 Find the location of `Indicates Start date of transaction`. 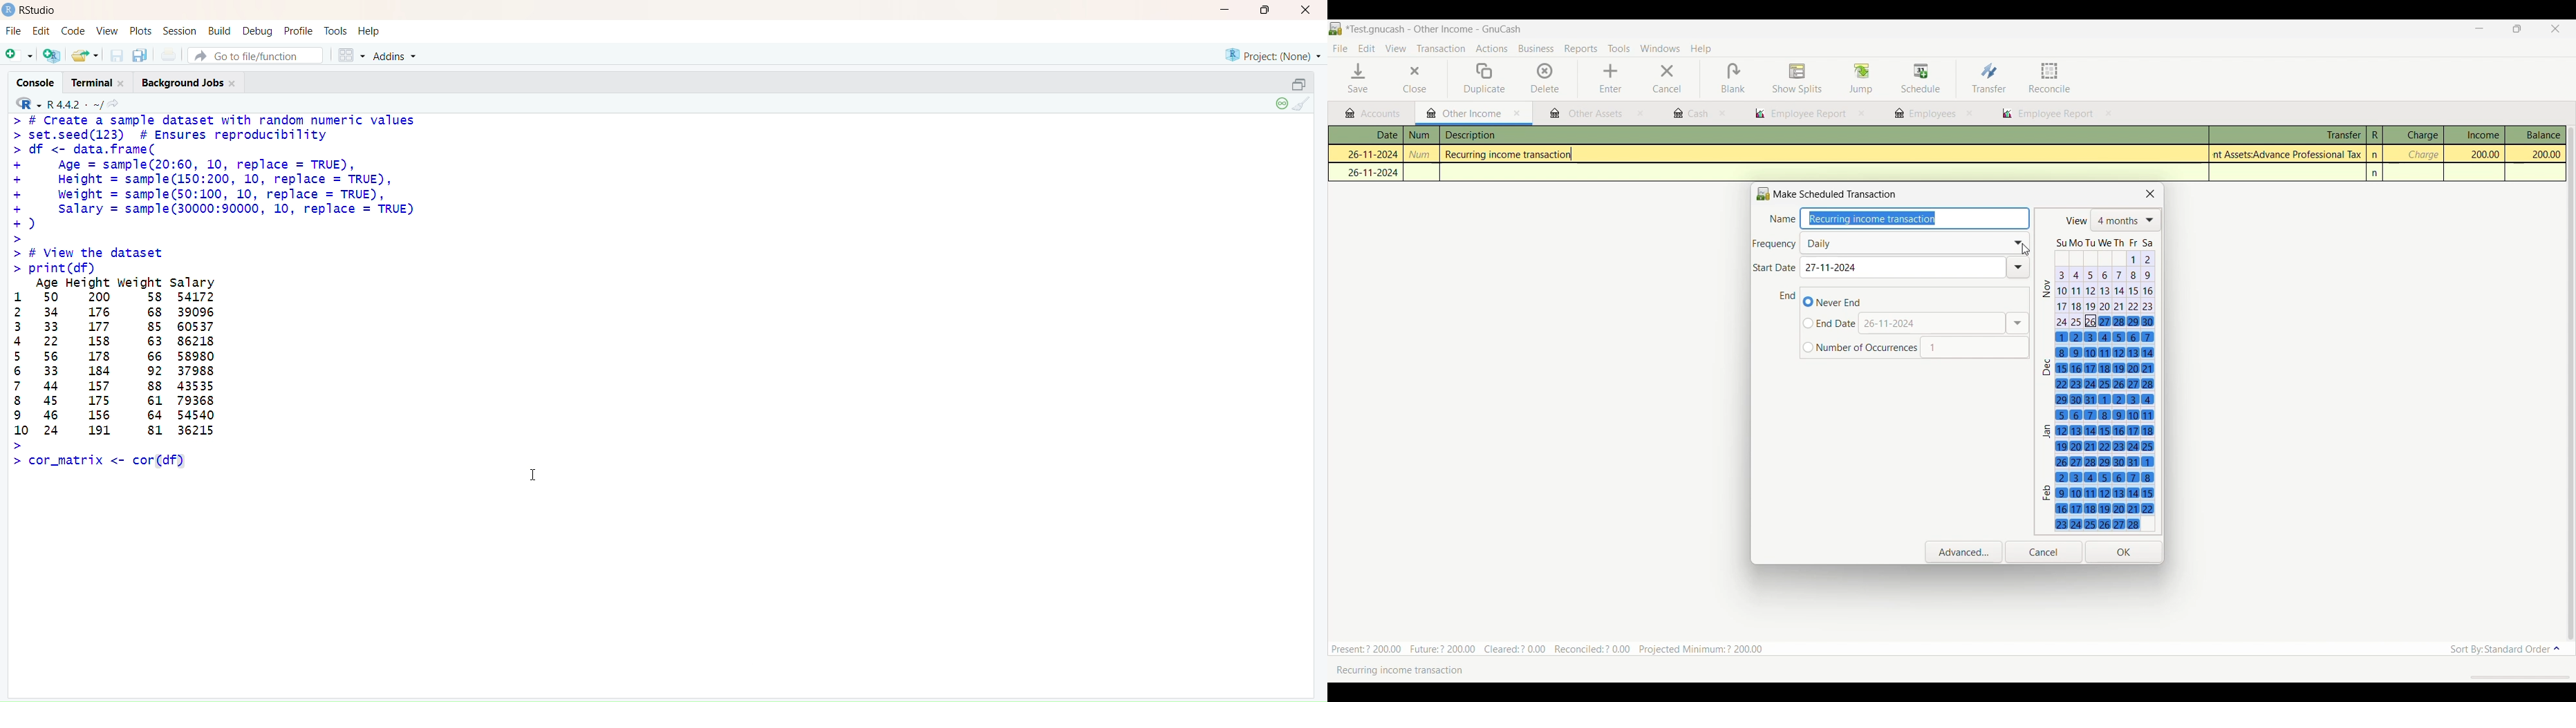

Indicates Start date of transaction is located at coordinates (1775, 268).